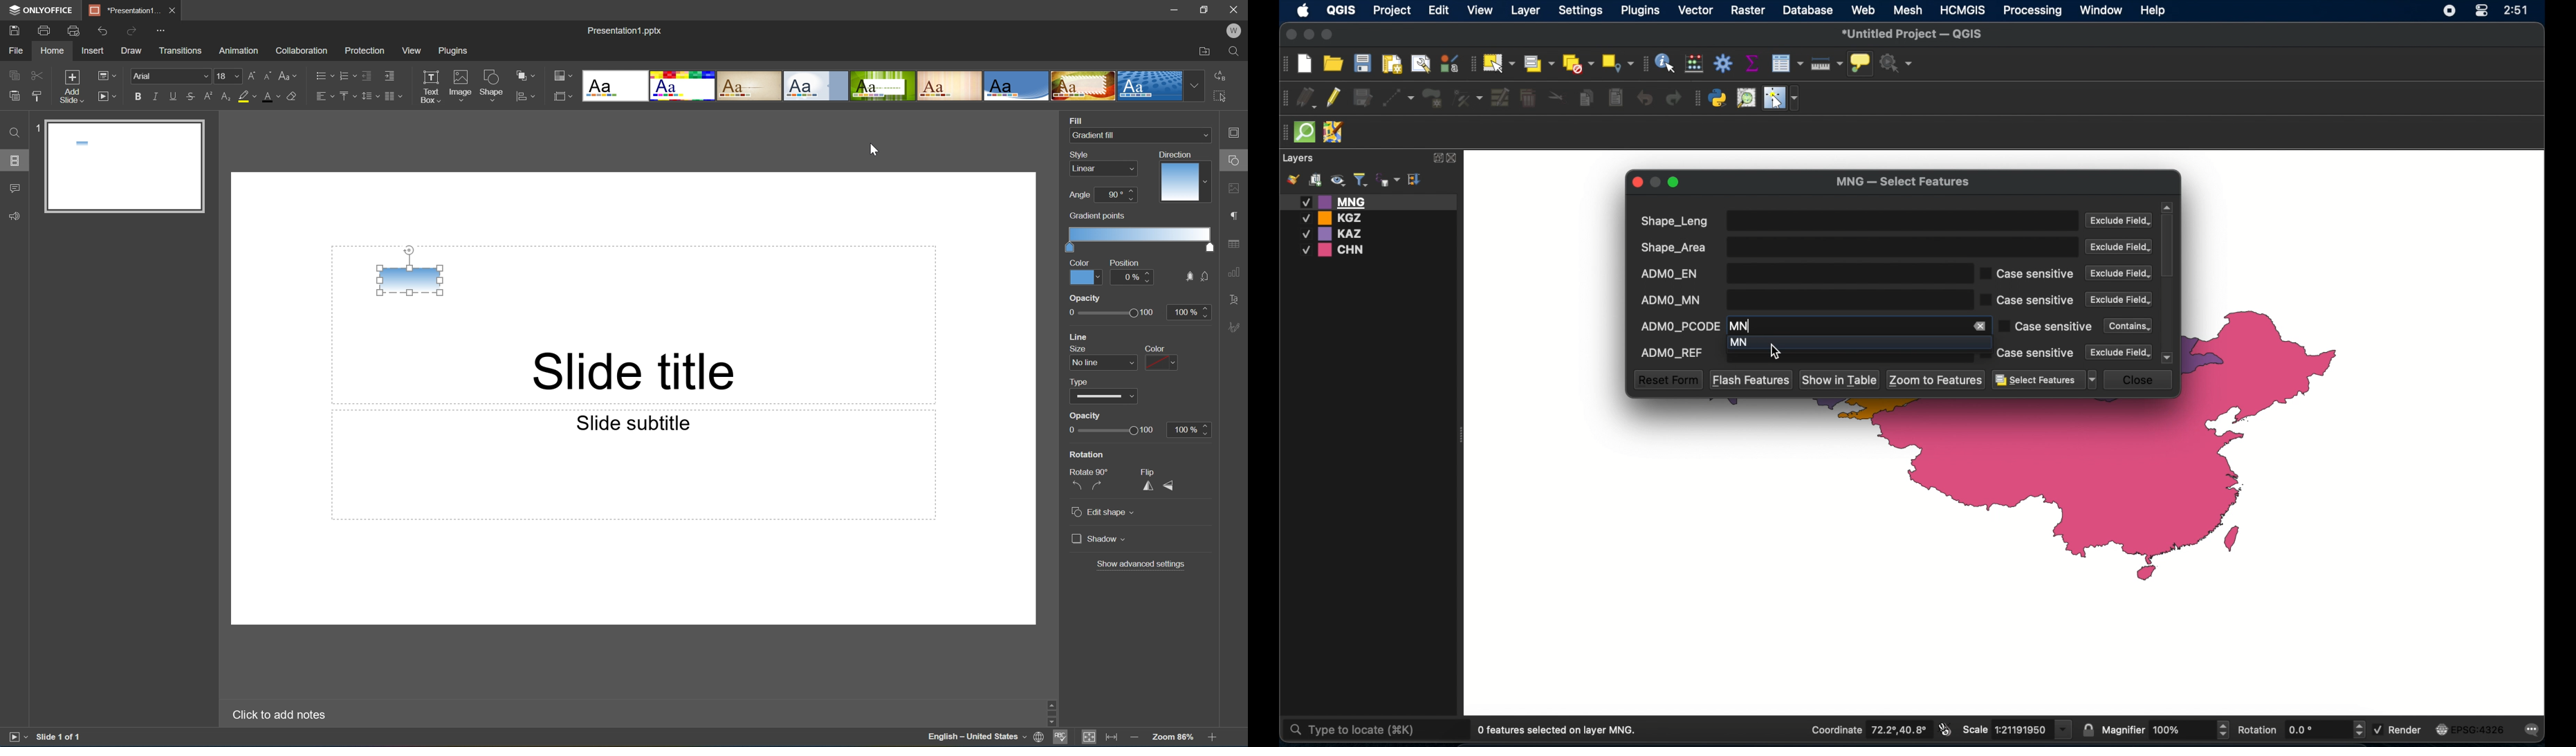 Image resolution: width=2576 pixels, height=756 pixels. I want to click on collapse all, so click(1415, 178).